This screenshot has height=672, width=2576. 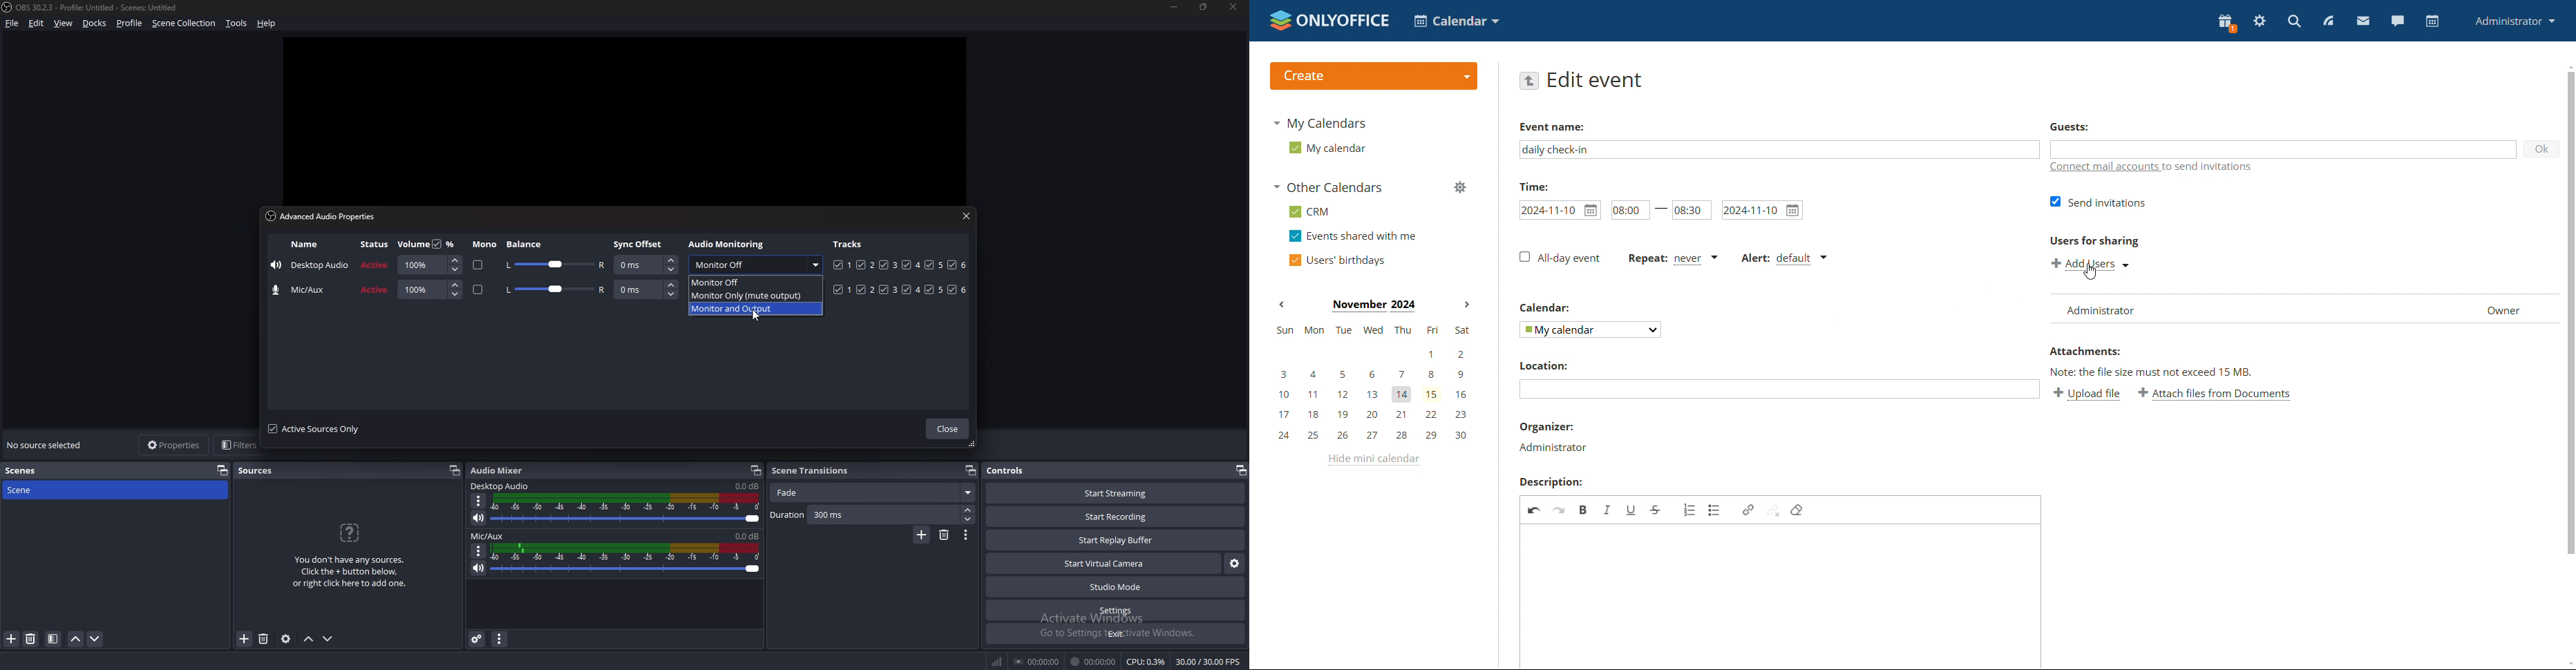 What do you see at coordinates (34, 470) in the screenshot?
I see `scenes` at bounding box center [34, 470].